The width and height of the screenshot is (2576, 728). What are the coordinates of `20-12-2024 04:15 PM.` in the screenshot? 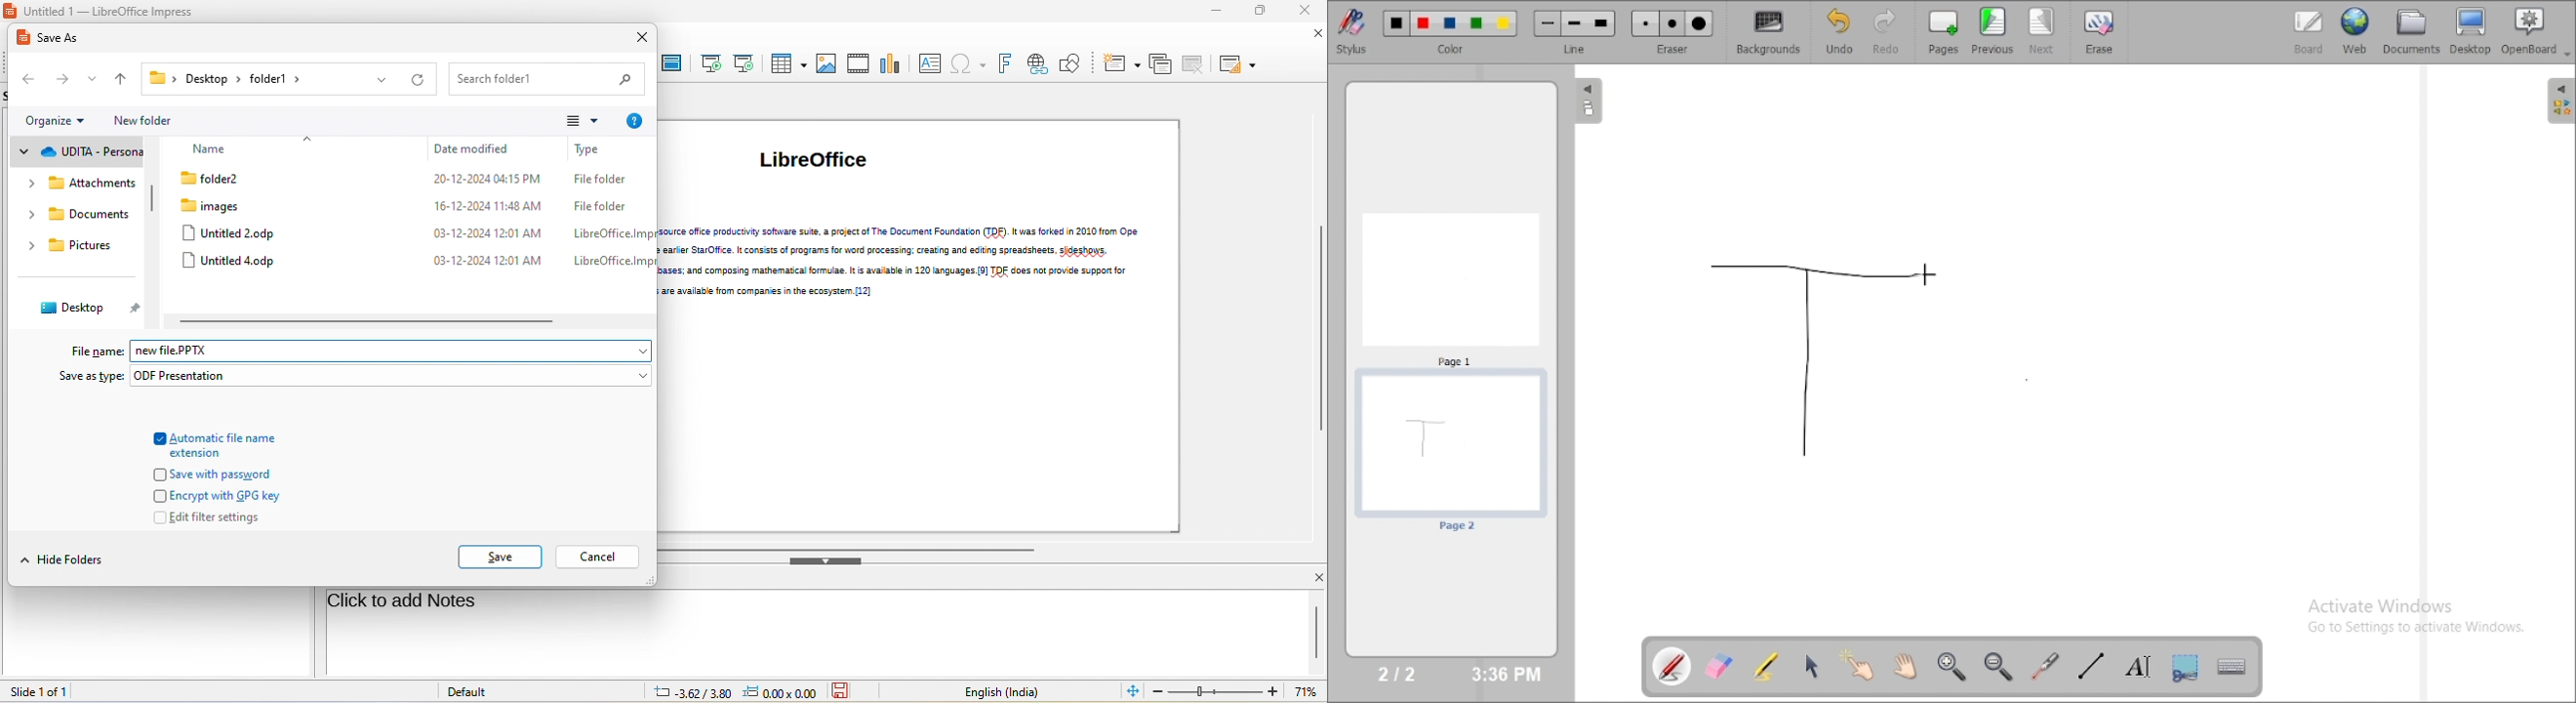 It's located at (475, 180).